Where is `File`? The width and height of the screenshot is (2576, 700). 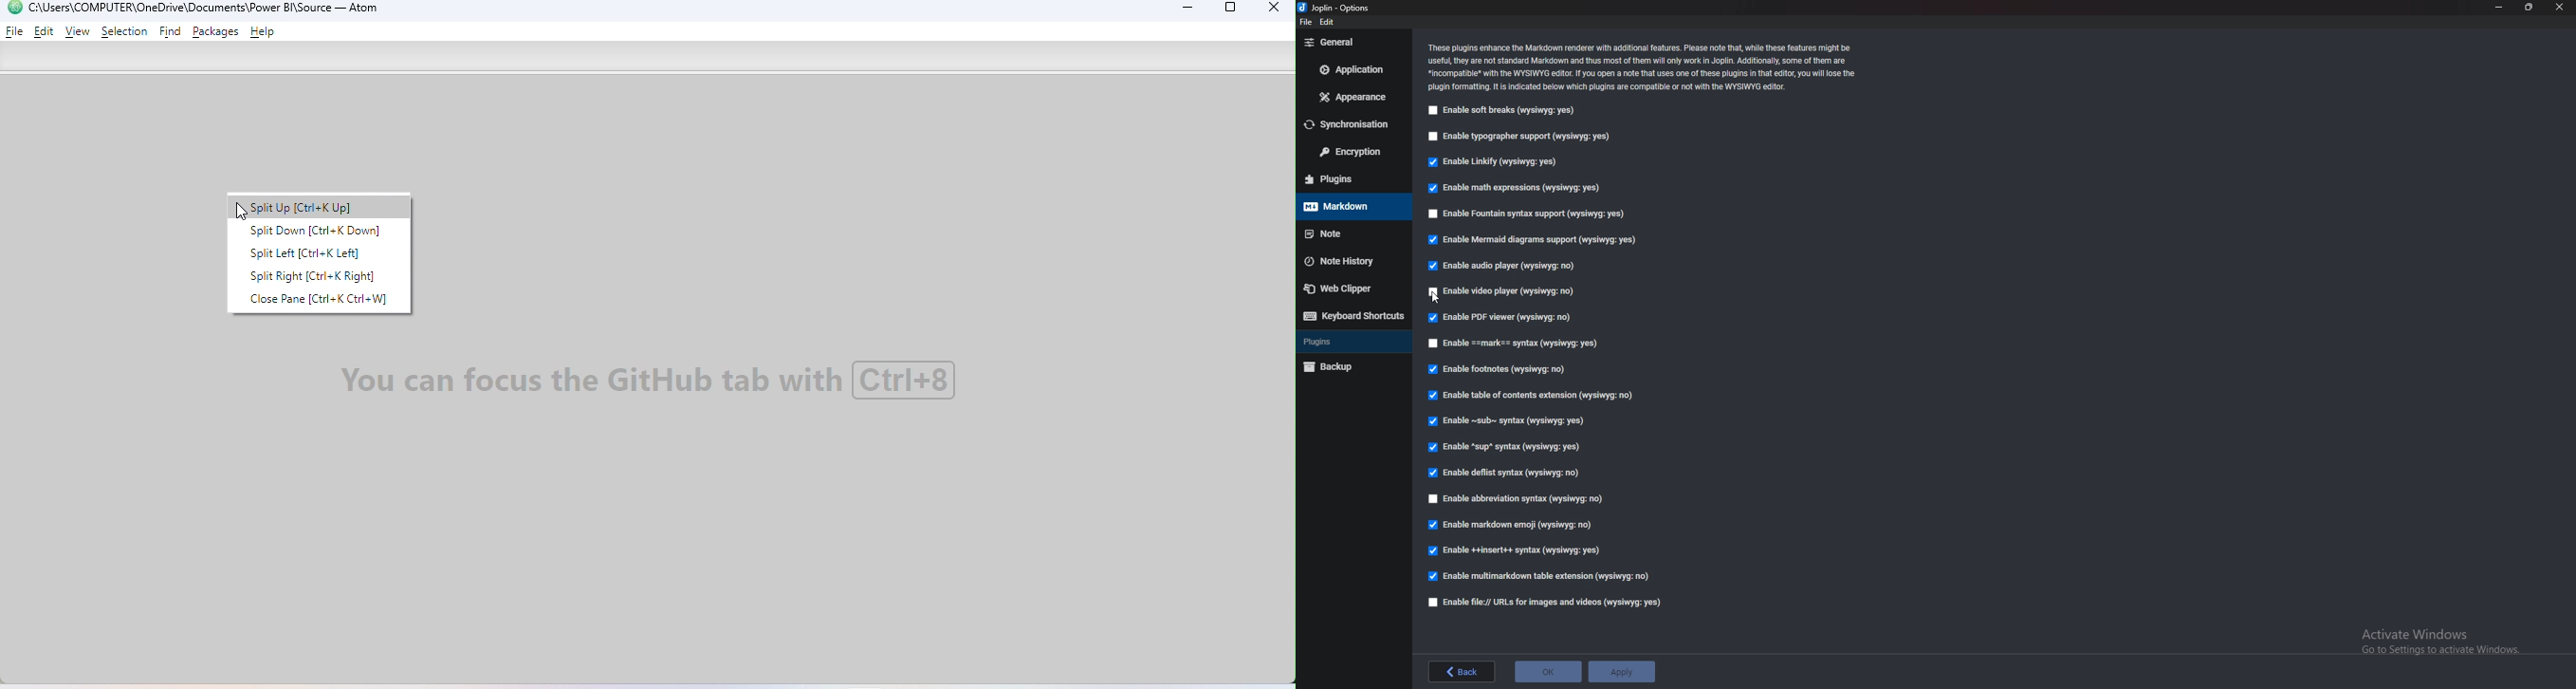
File is located at coordinates (15, 30).